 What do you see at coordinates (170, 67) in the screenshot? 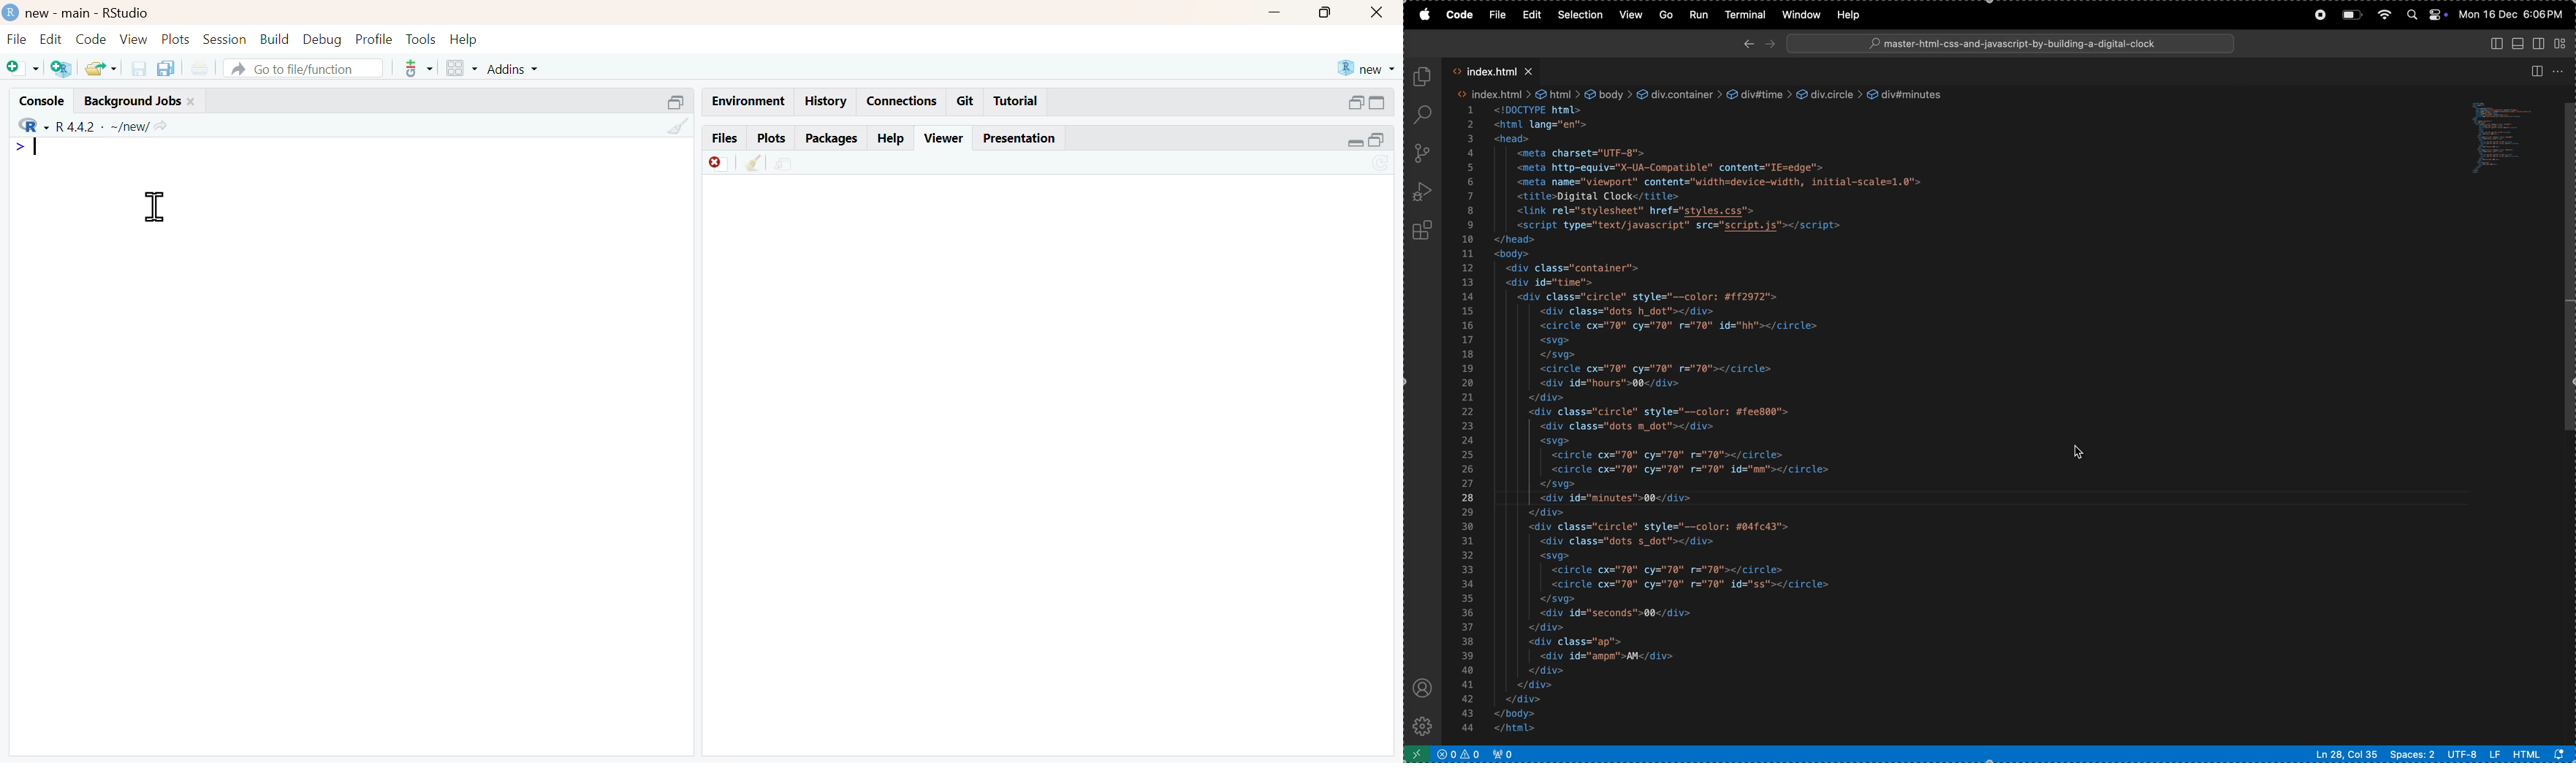
I see `Save all open documents` at bounding box center [170, 67].